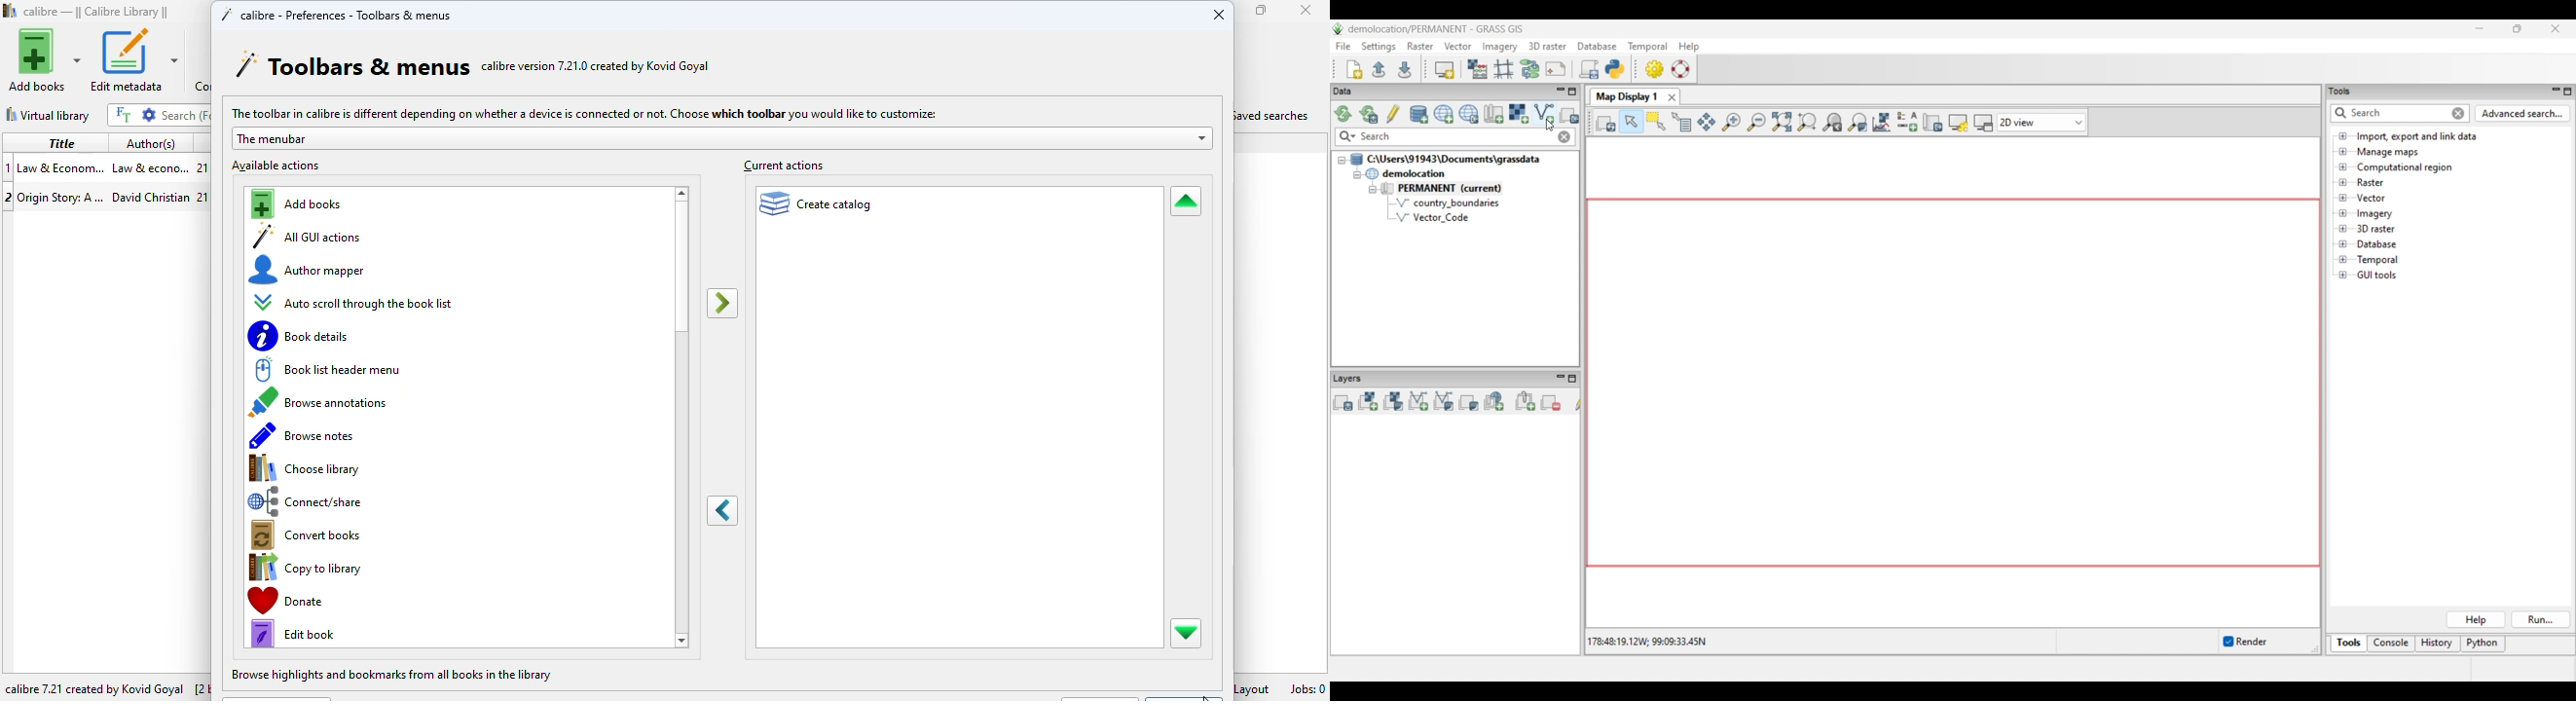 Image resolution: width=2576 pixels, height=728 pixels. What do you see at coordinates (301, 336) in the screenshot?
I see `book details` at bounding box center [301, 336].